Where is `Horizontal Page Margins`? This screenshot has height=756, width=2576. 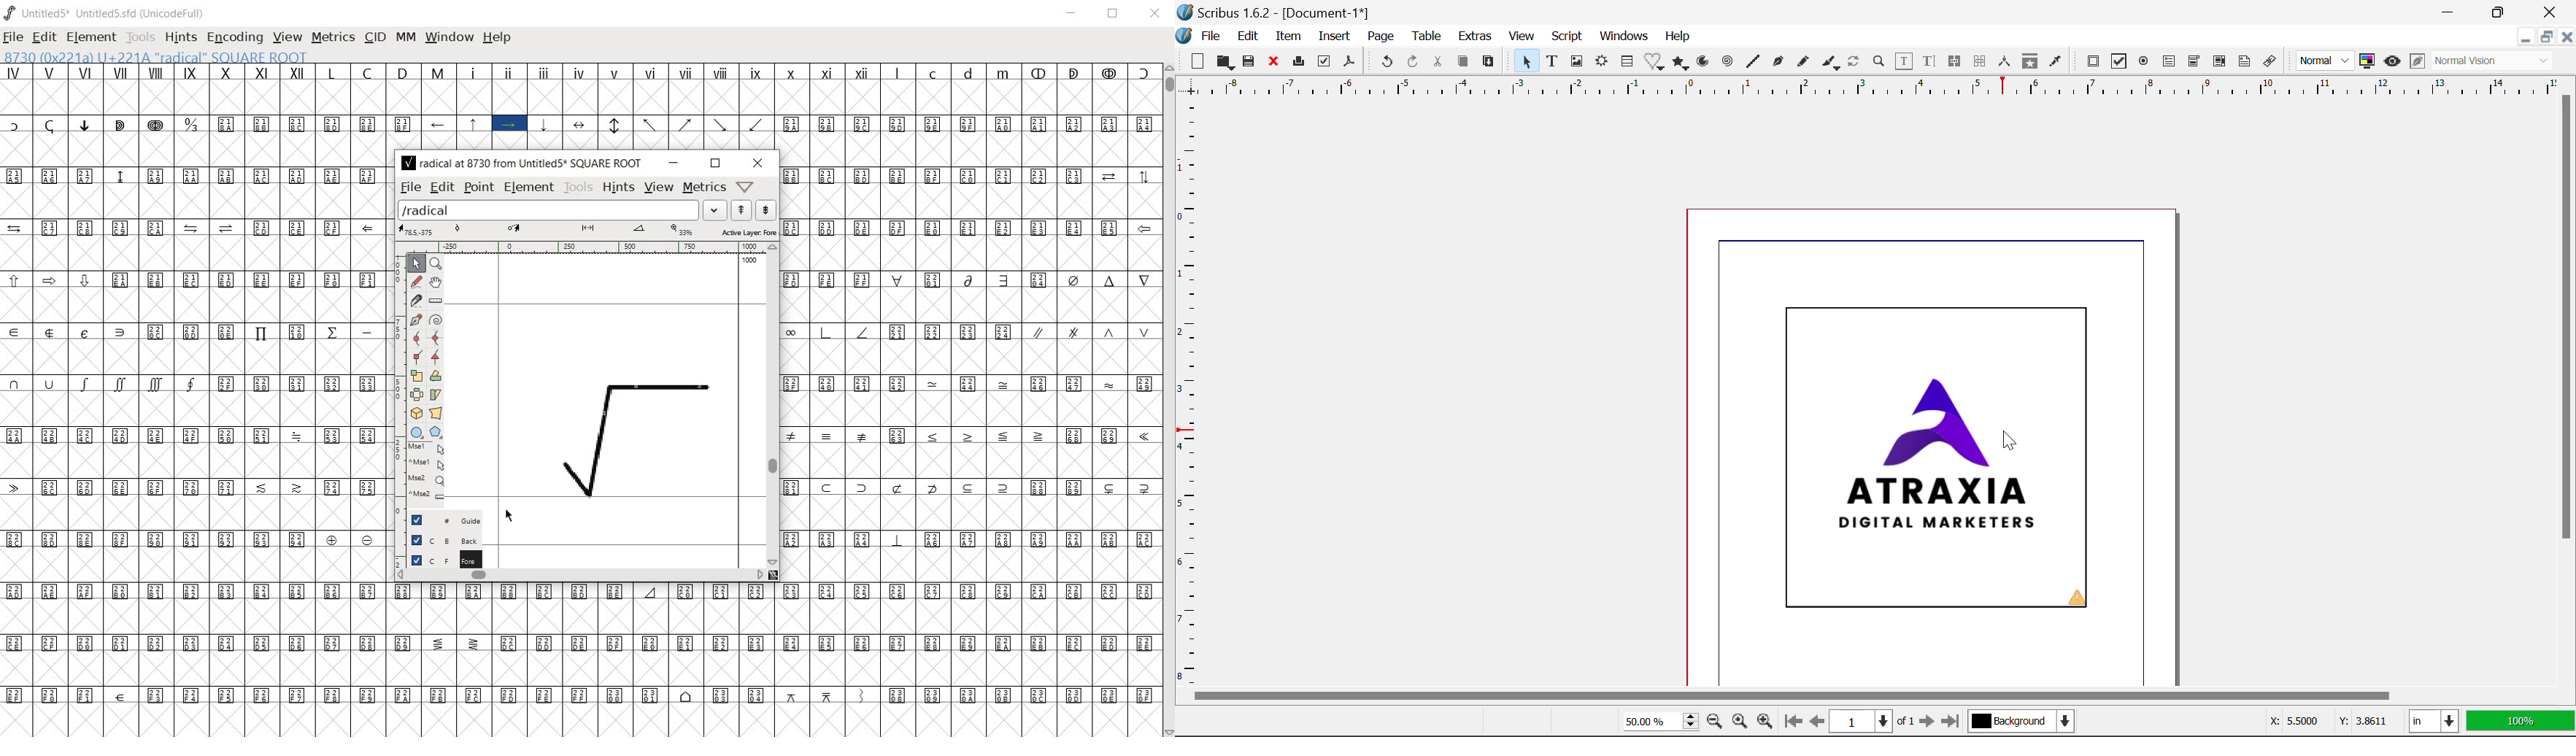
Horizontal Page Margins is located at coordinates (1192, 398).